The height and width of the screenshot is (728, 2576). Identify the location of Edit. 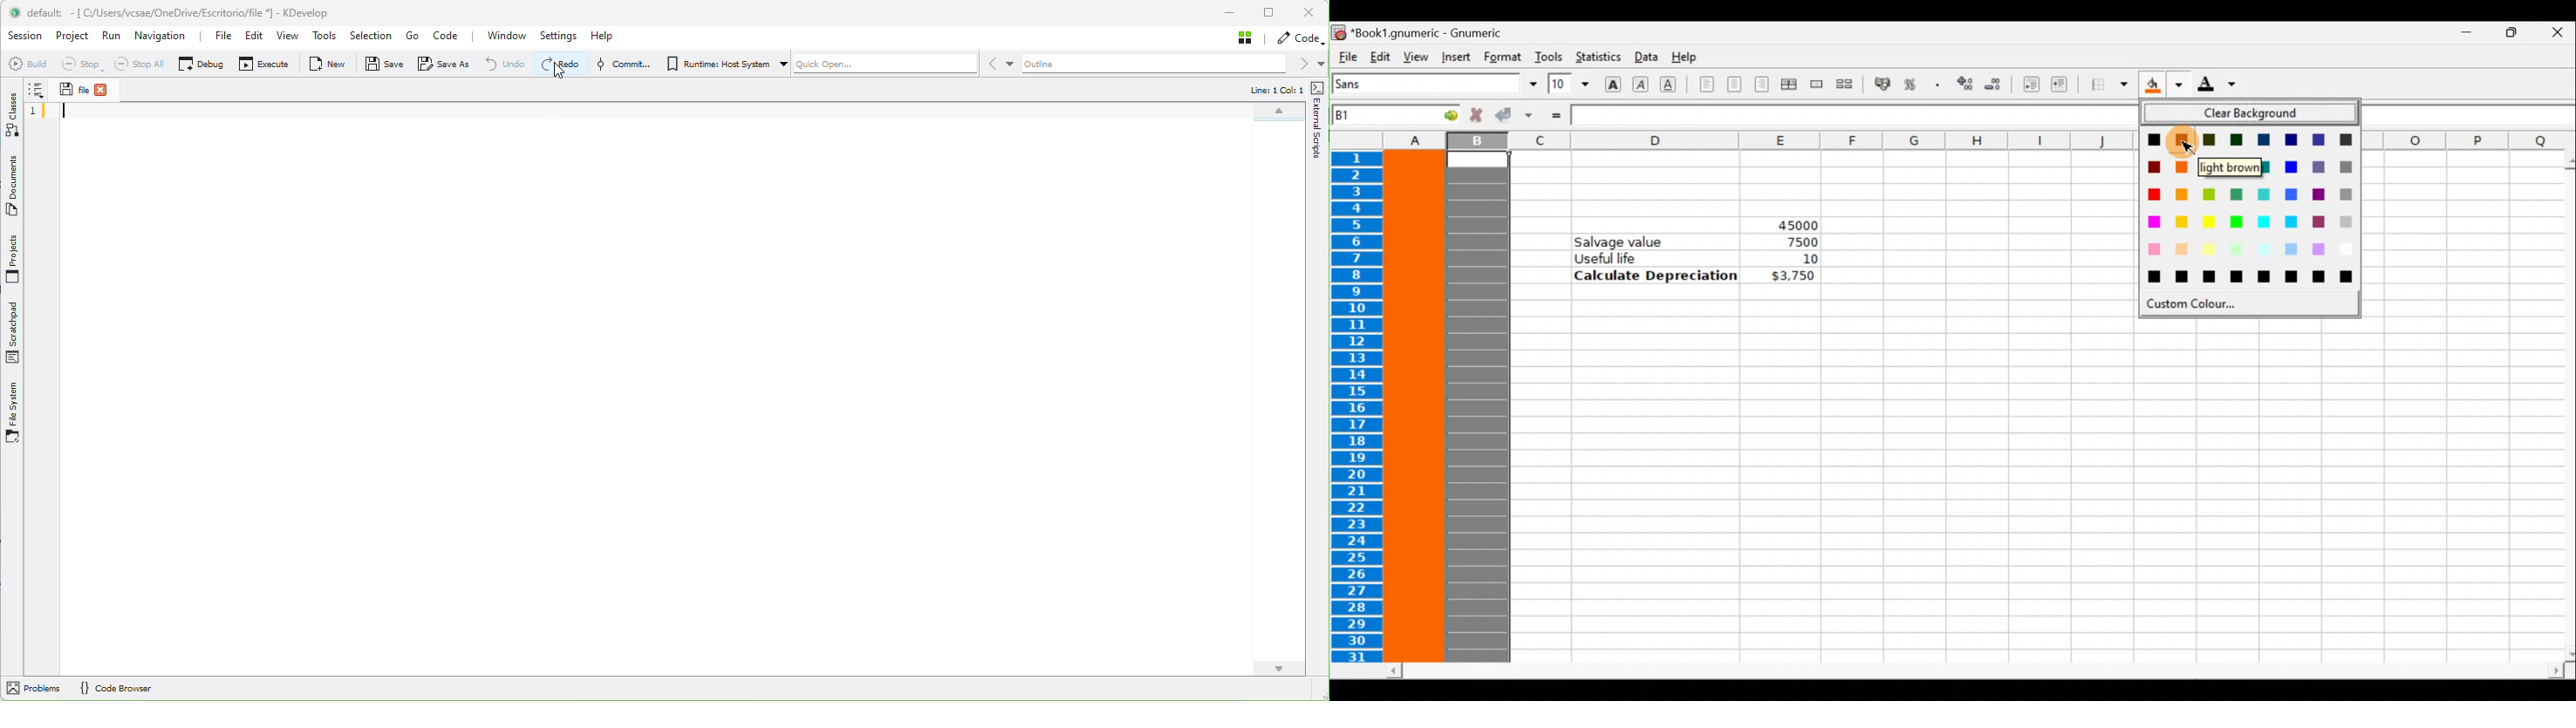
(1380, 56).